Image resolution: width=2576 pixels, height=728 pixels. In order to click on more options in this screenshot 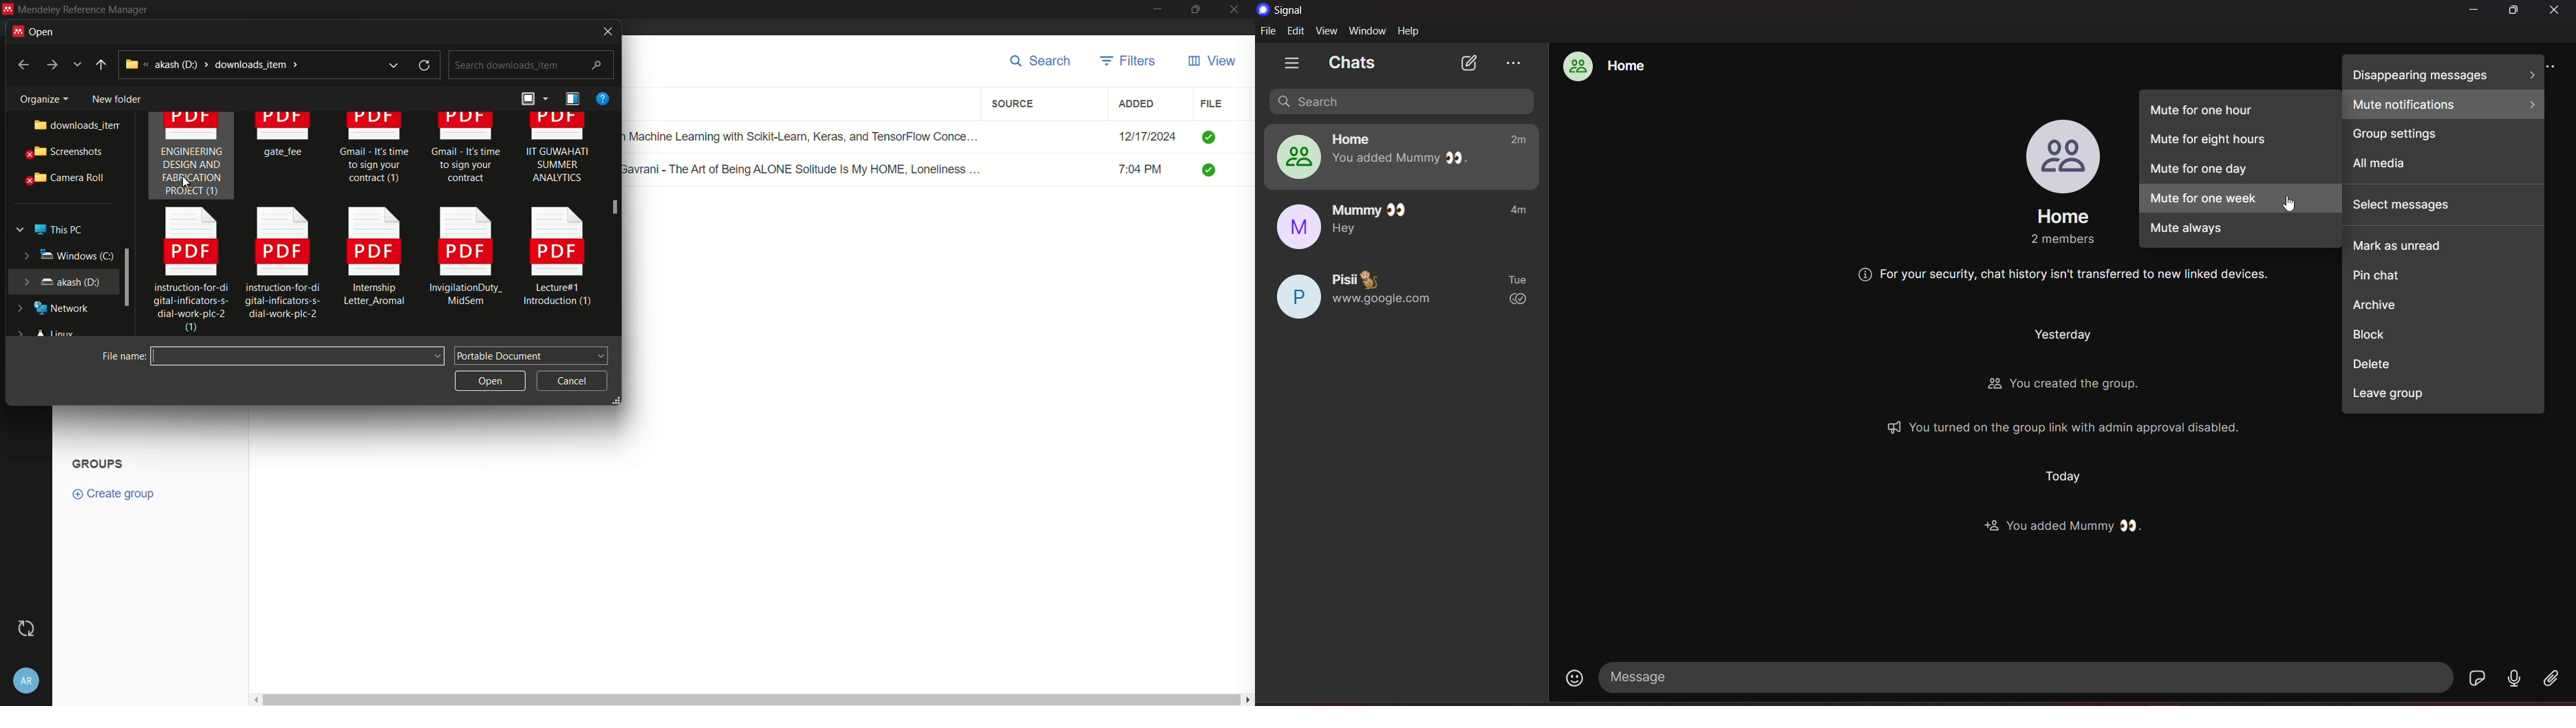, I will do `click(78, 65)`.